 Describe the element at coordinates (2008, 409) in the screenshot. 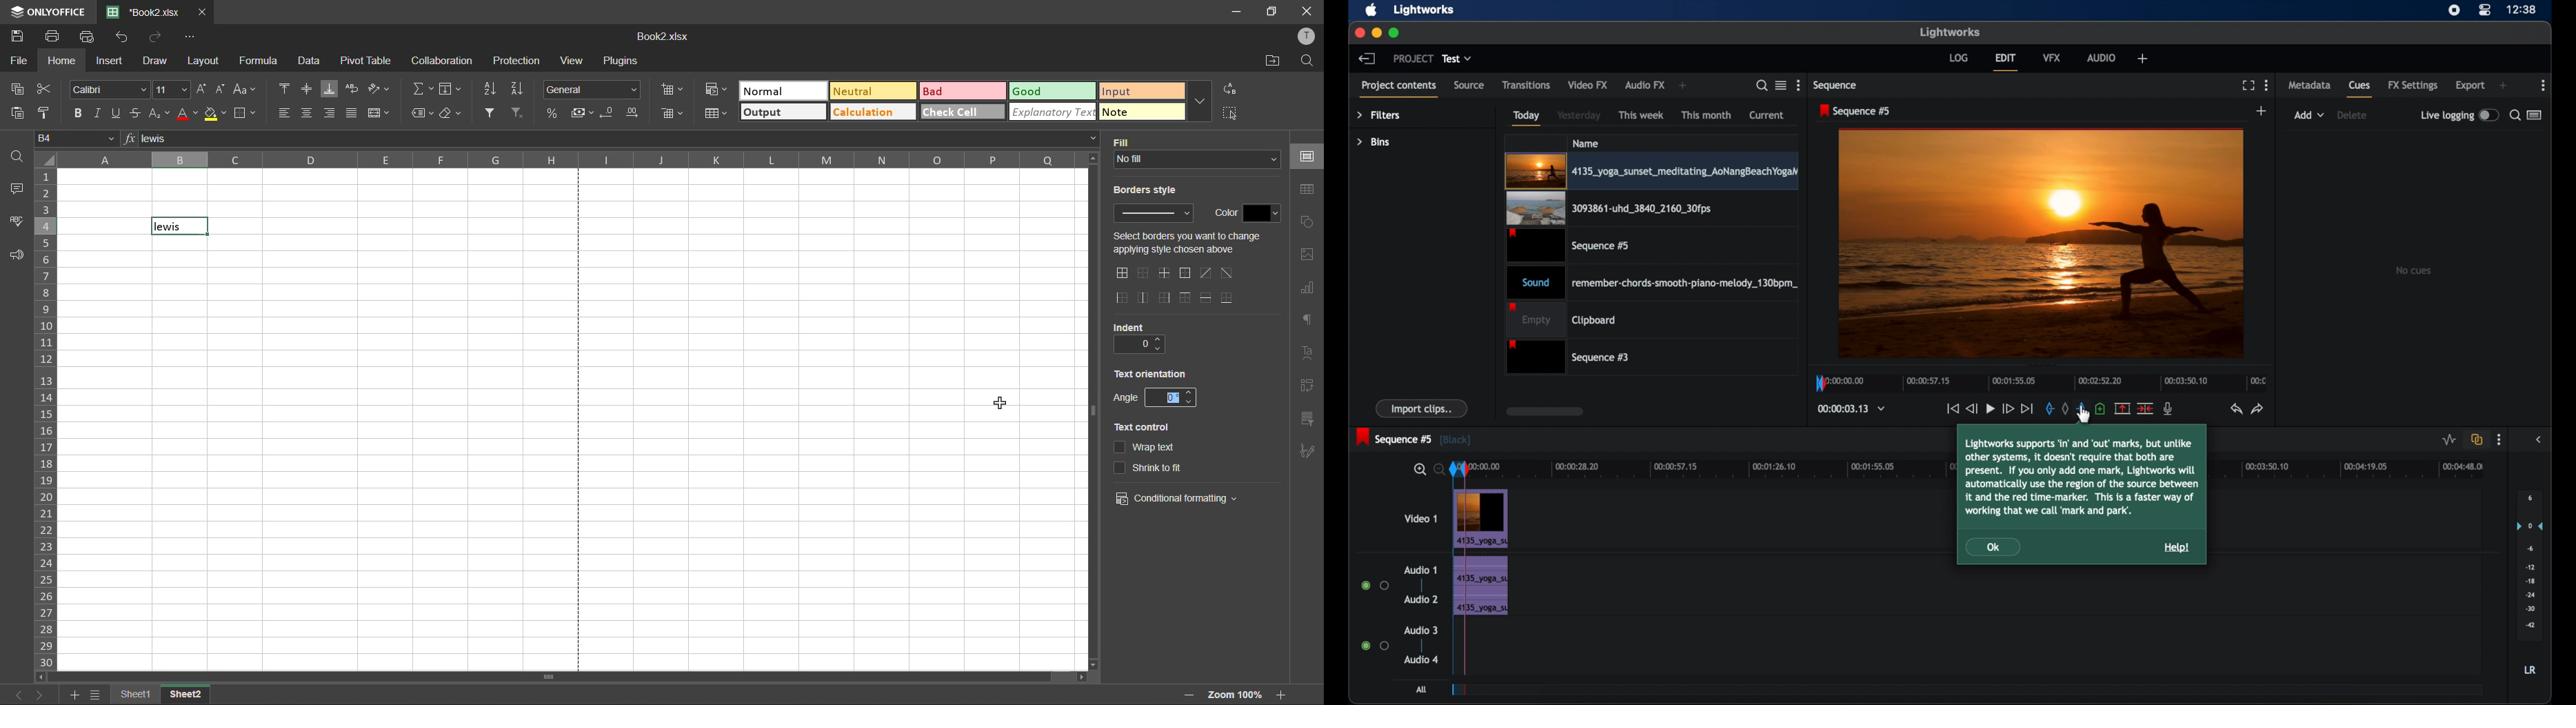

I see `fast forward` at that location.